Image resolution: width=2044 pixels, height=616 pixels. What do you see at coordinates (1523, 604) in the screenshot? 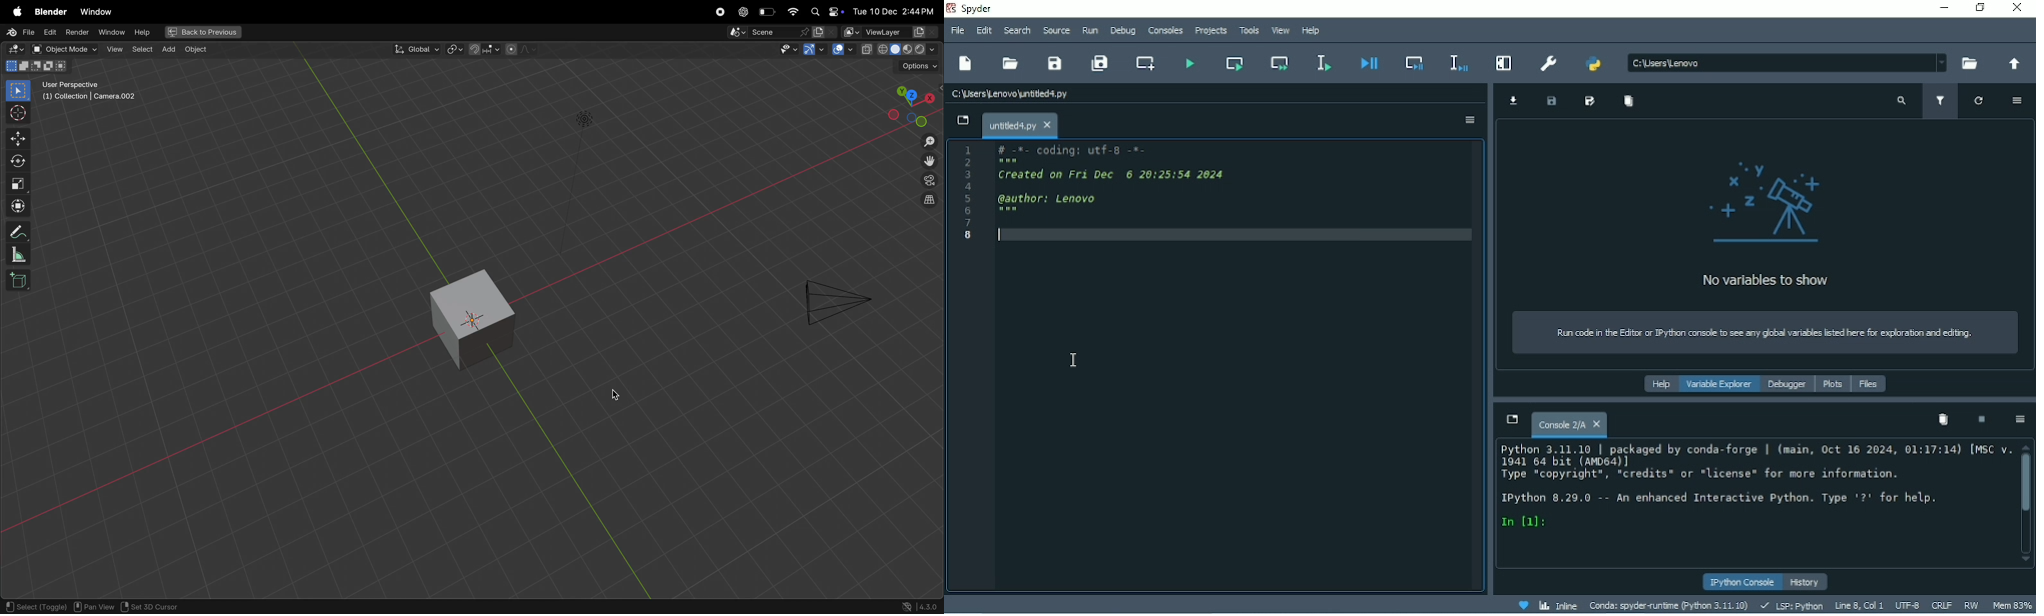
I see `Help spyder` at bounding box center [1523, 604].